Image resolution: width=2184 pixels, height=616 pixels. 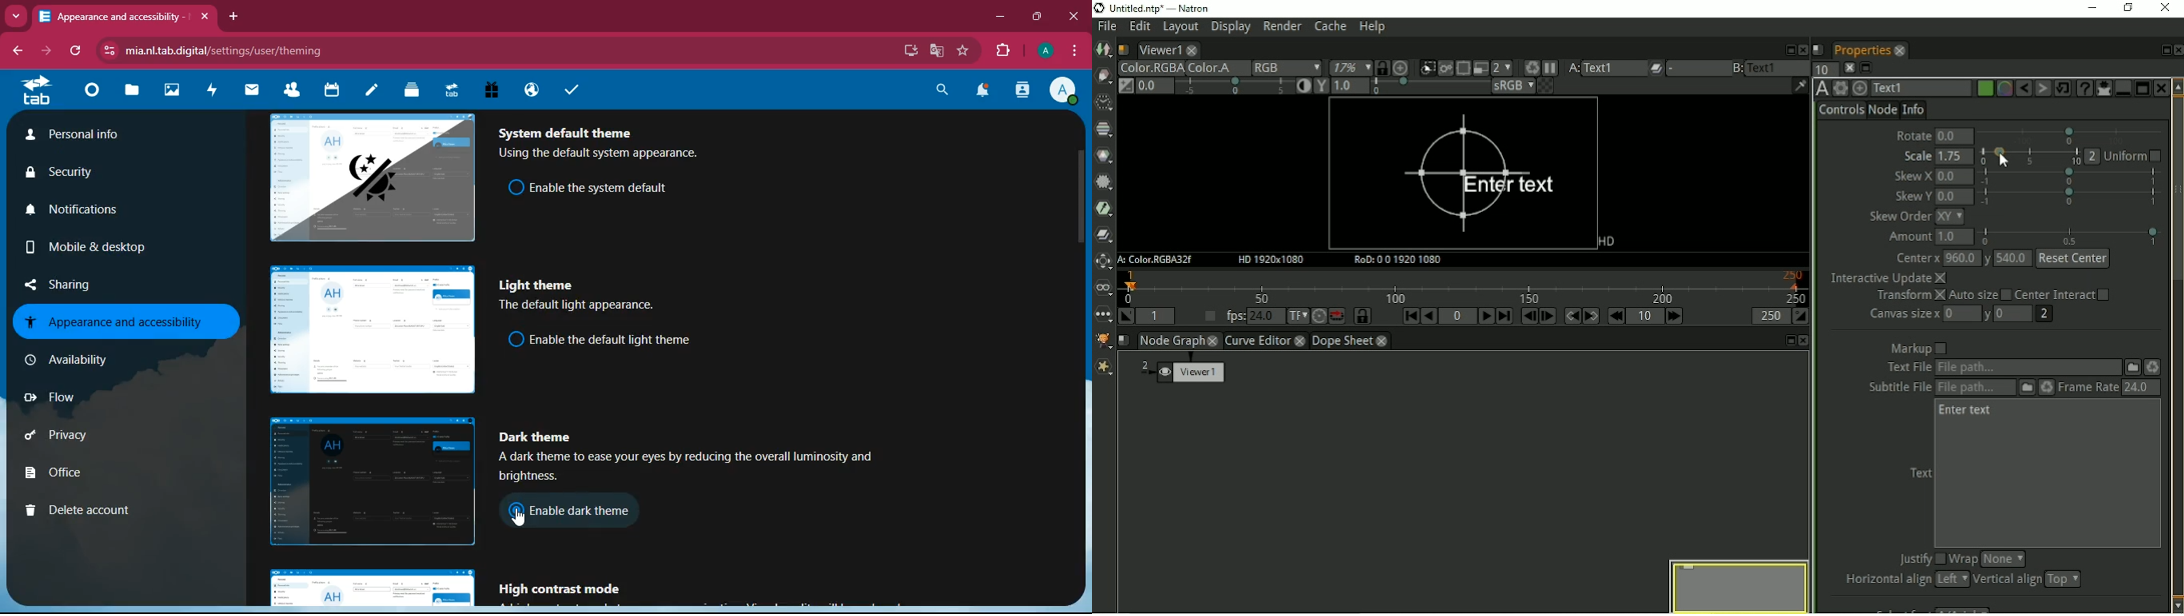 What do you see at coordinates (618, 341) in the screenshot?
I see `enable` at bounding box center [618, 341].